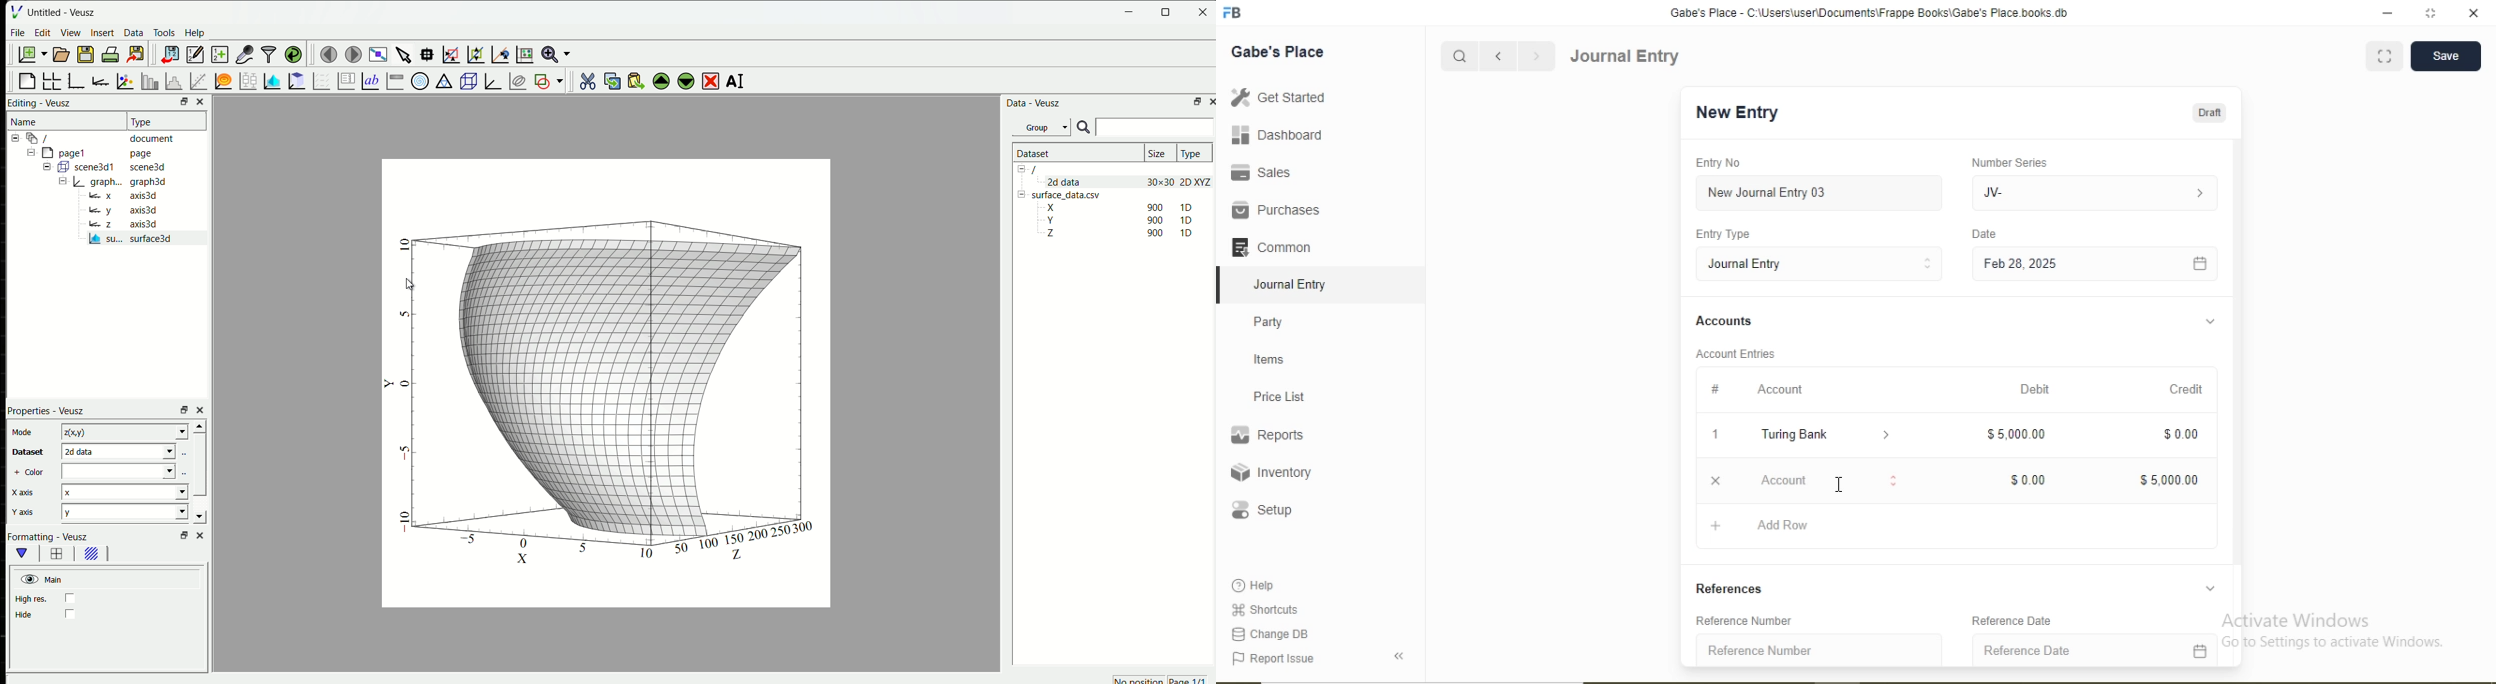  Describe the element at coordinates (2009, 163) in the screenshot. I see `Number Series` at that location.